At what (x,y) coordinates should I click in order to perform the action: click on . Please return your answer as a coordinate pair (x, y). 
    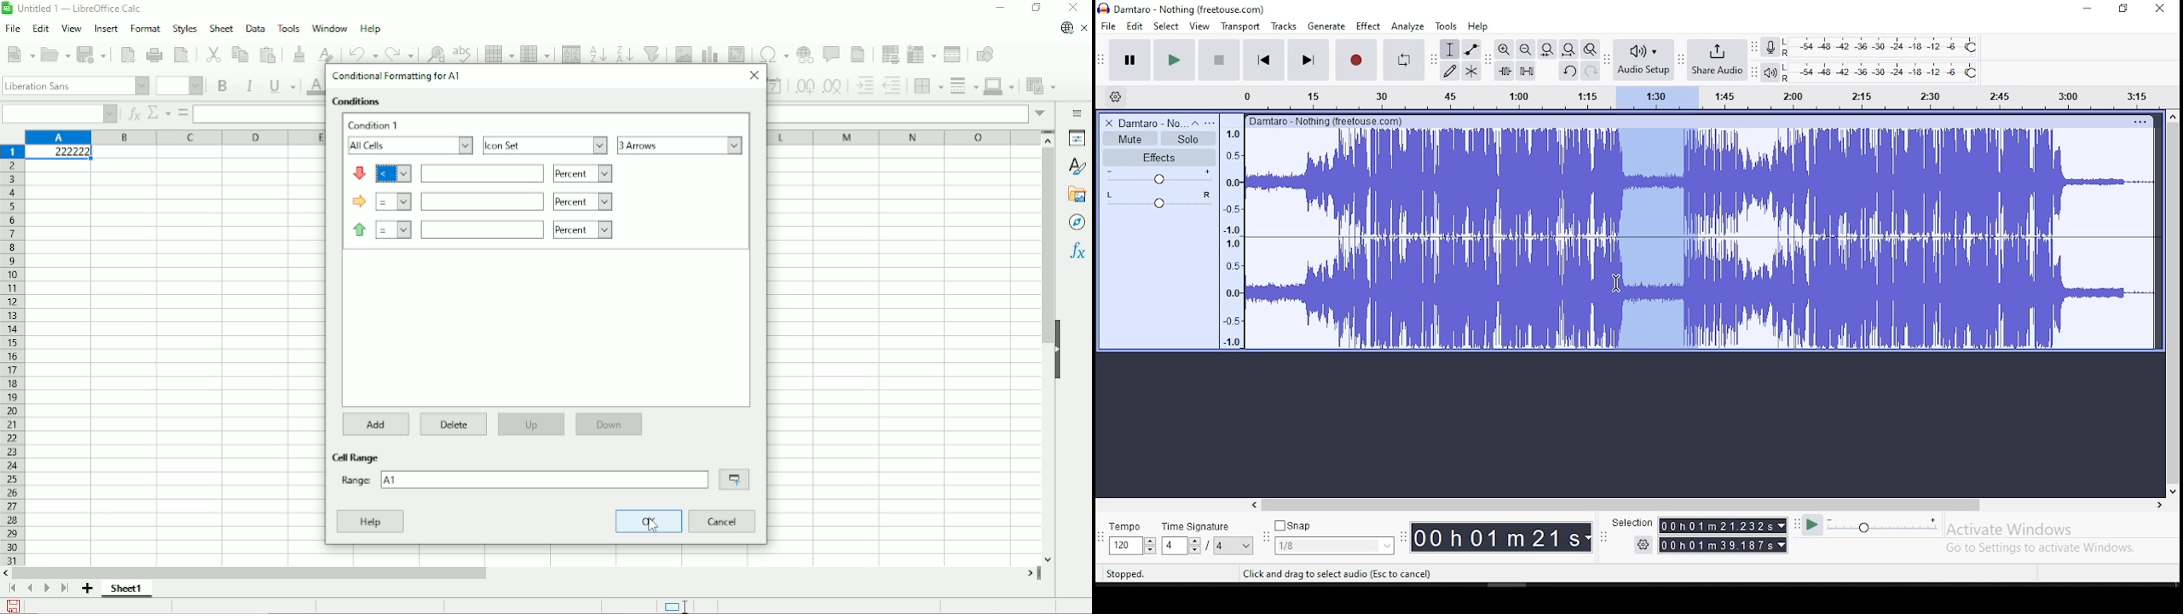
    Looking at the image, I should click on (1754, 71).